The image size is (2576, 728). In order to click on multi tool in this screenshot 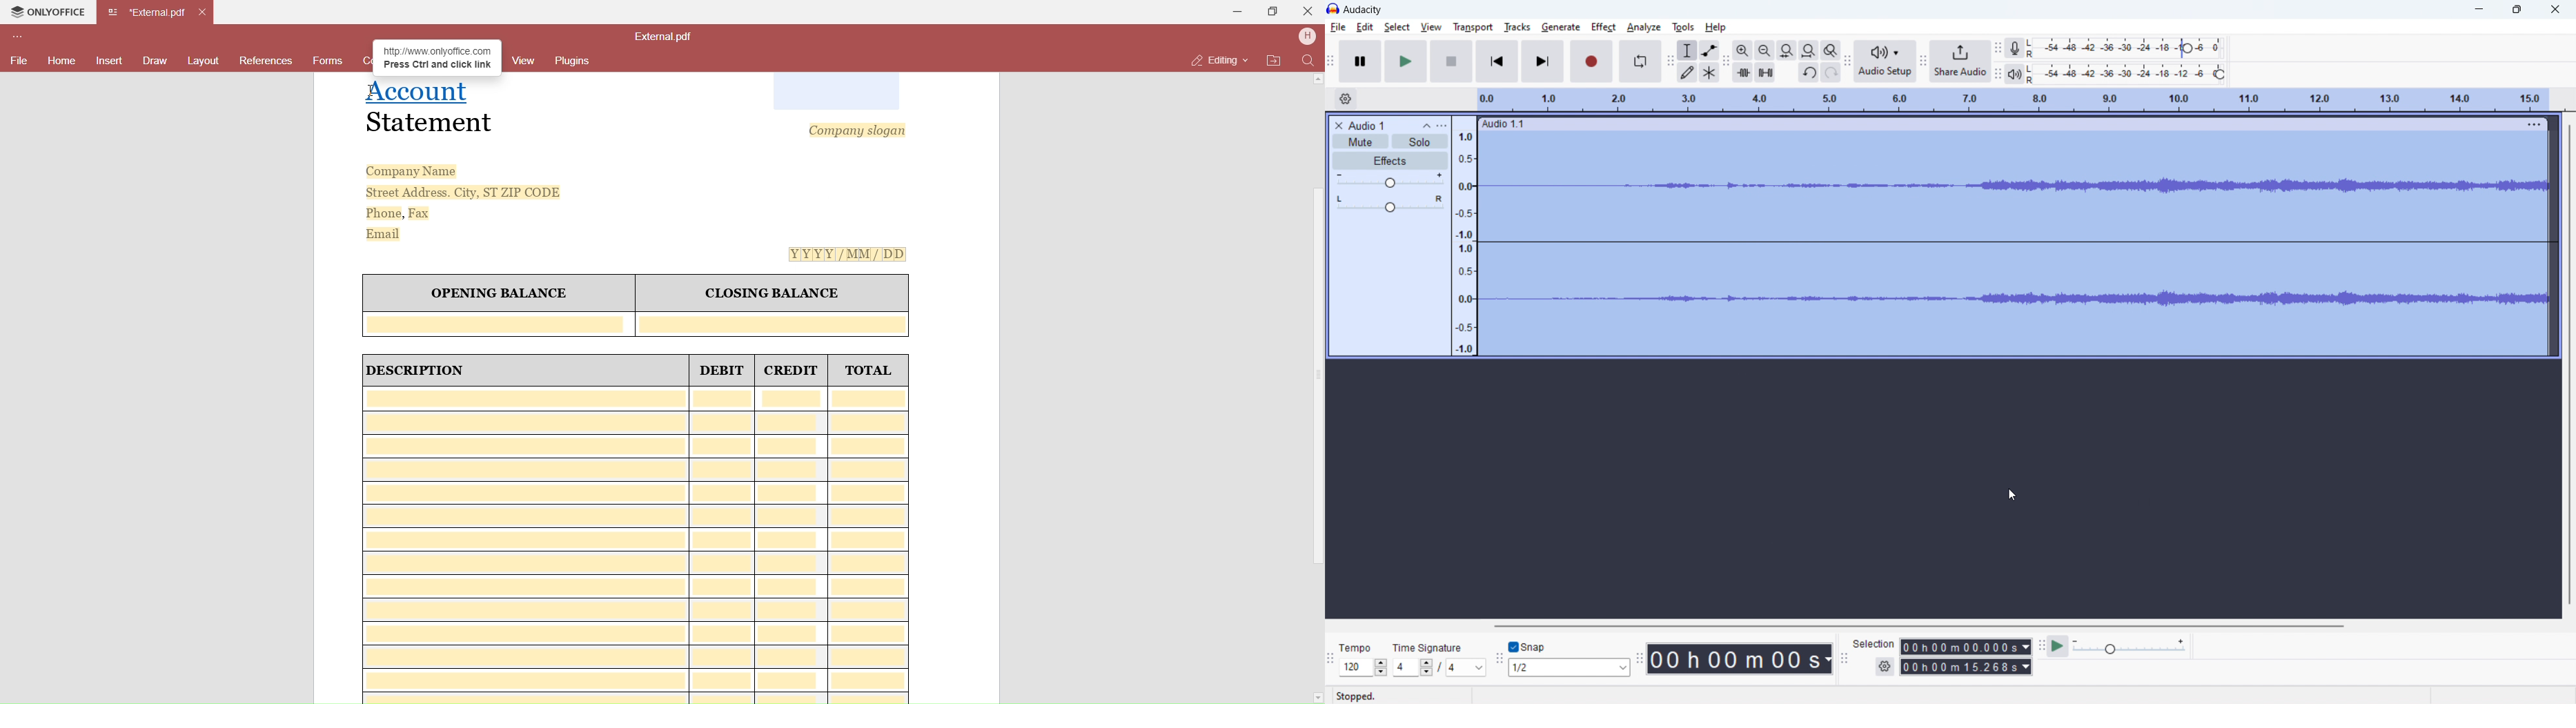, I will do `click(1710, 72)`.